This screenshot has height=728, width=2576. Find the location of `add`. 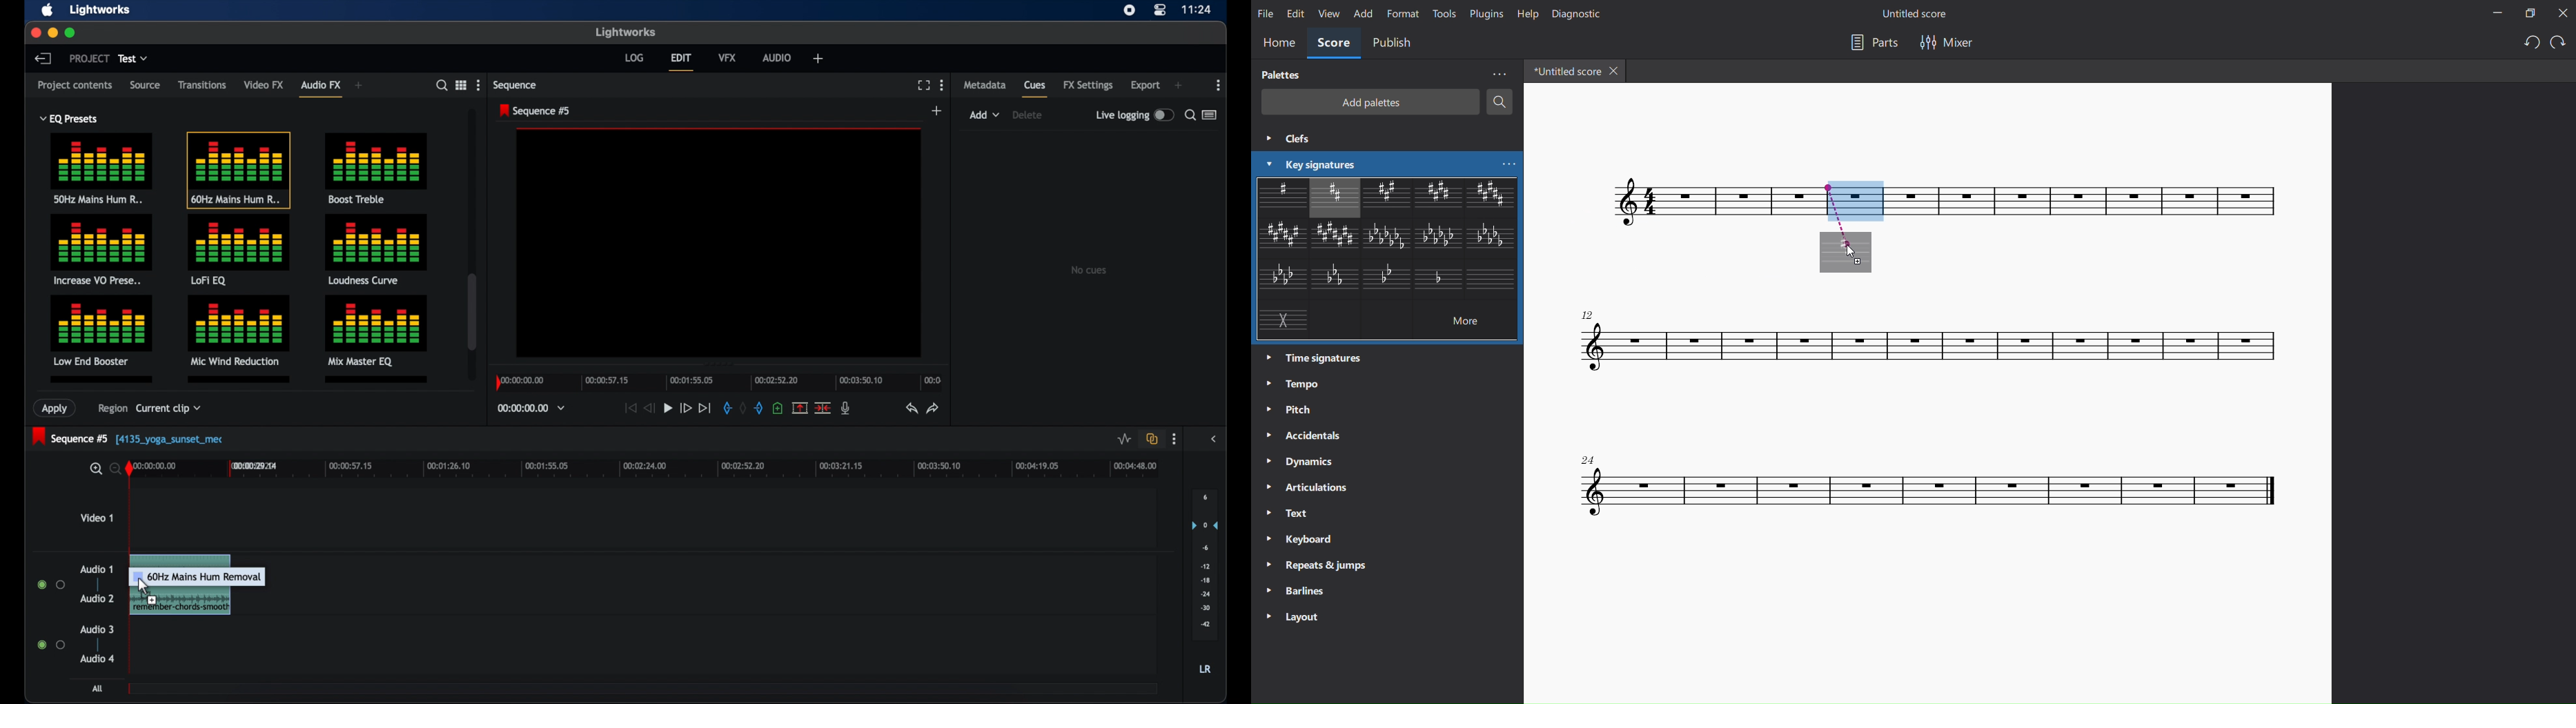

add is located at coordinates (985, 115).